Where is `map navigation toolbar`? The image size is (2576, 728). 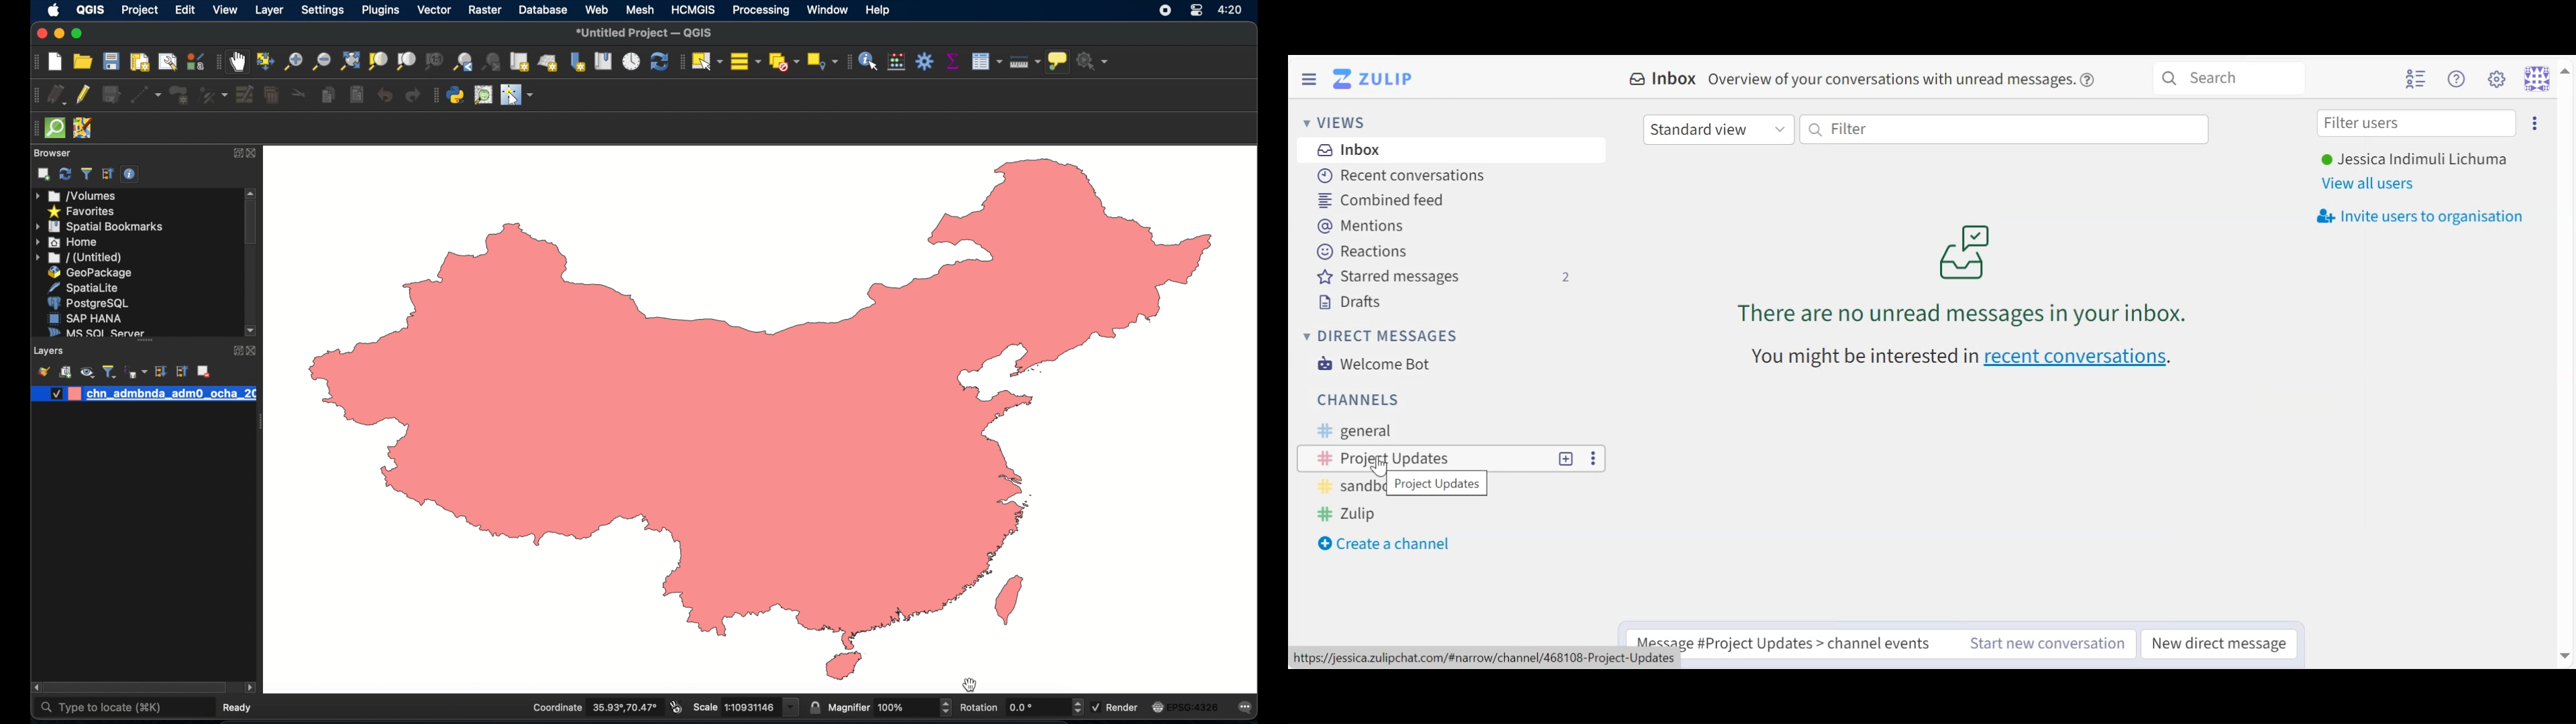 map navigation toolbar is located at coordinates (217, 62).